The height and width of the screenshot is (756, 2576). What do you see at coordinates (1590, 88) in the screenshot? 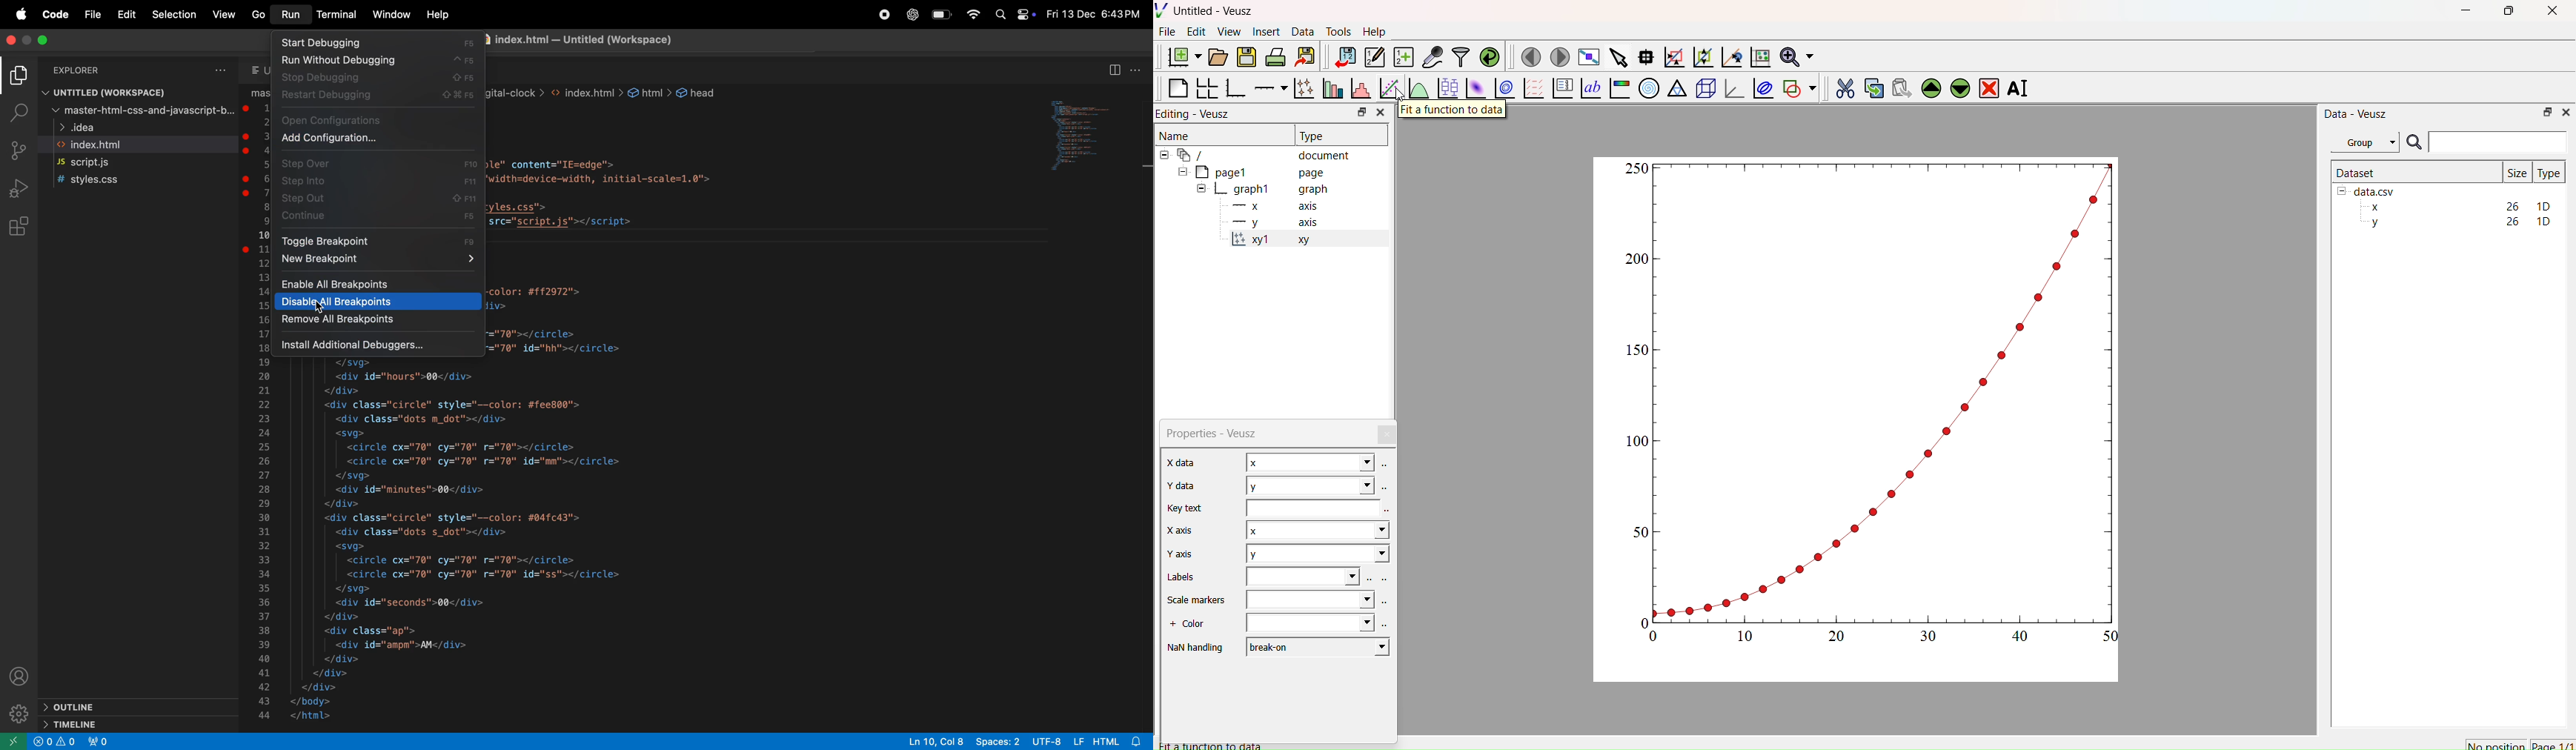
I see `Text label` at bounding box center [1590, 88].